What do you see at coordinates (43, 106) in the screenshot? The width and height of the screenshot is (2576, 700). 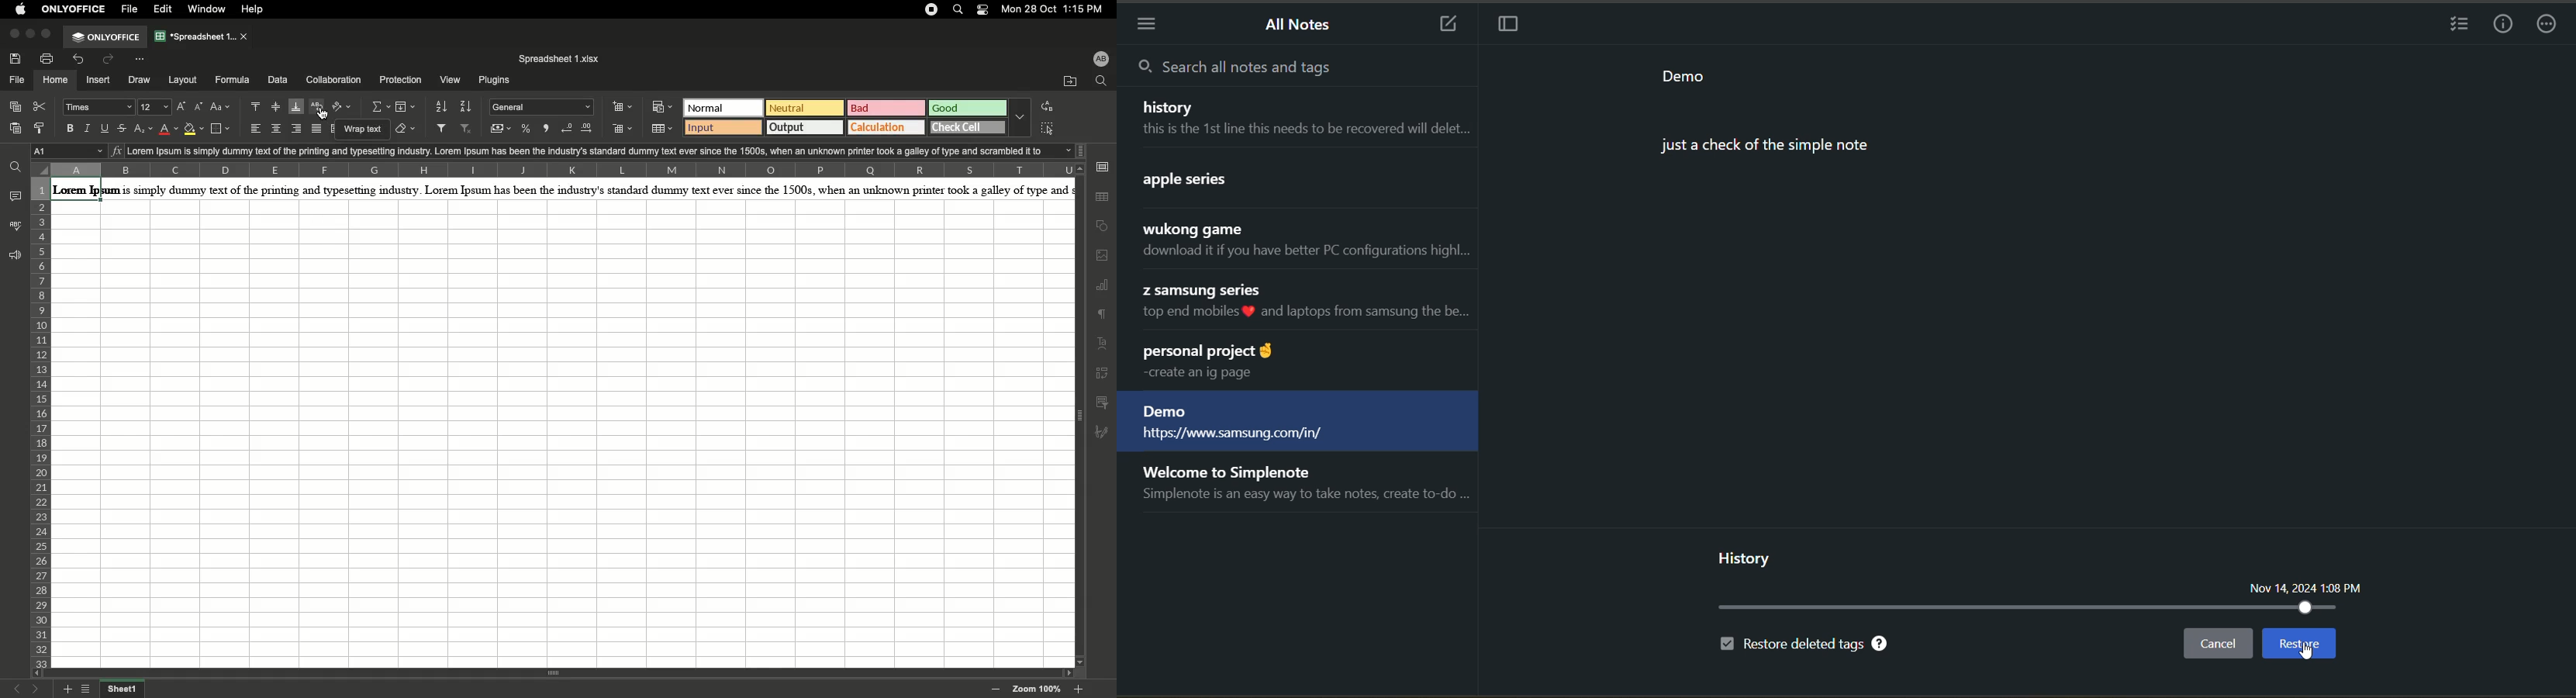 I see `Cut` at bounding box center [43, 106].